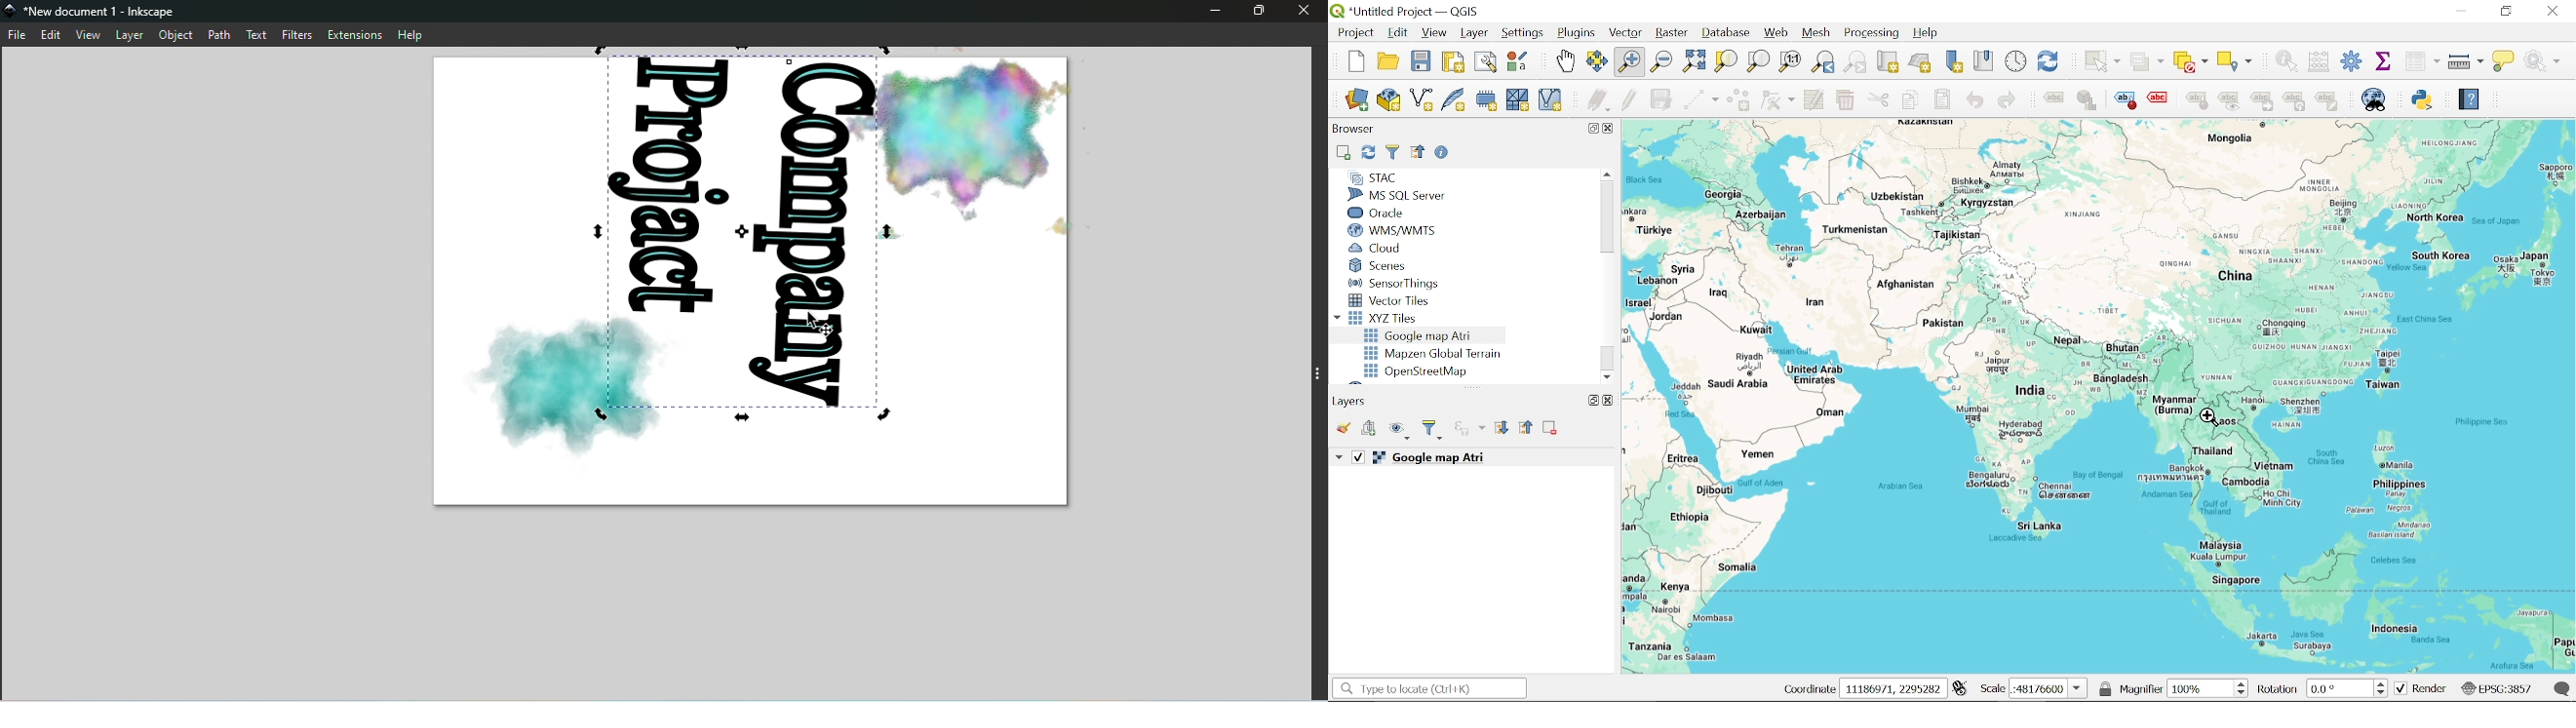  I want to click on Object, so click(176, 36).